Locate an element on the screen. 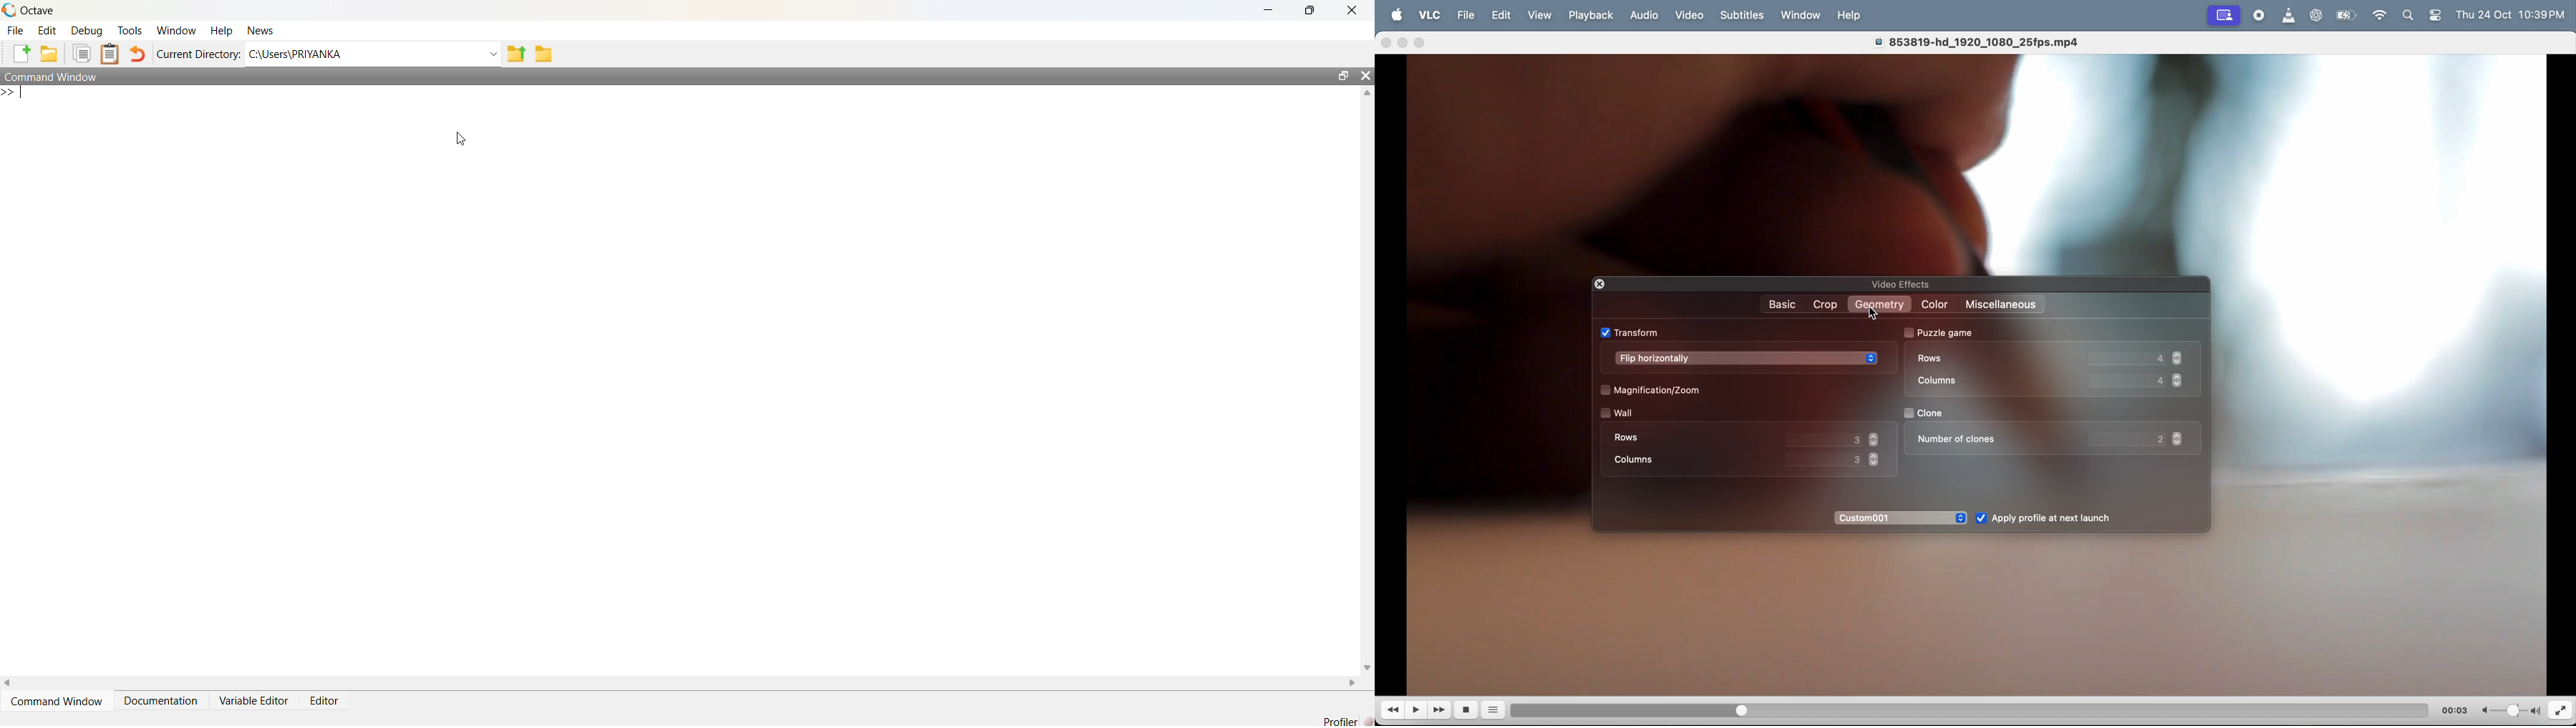 Image resolution: width=2576 pixels, height=728 pixels. value is located at coordinates (1835, 440).